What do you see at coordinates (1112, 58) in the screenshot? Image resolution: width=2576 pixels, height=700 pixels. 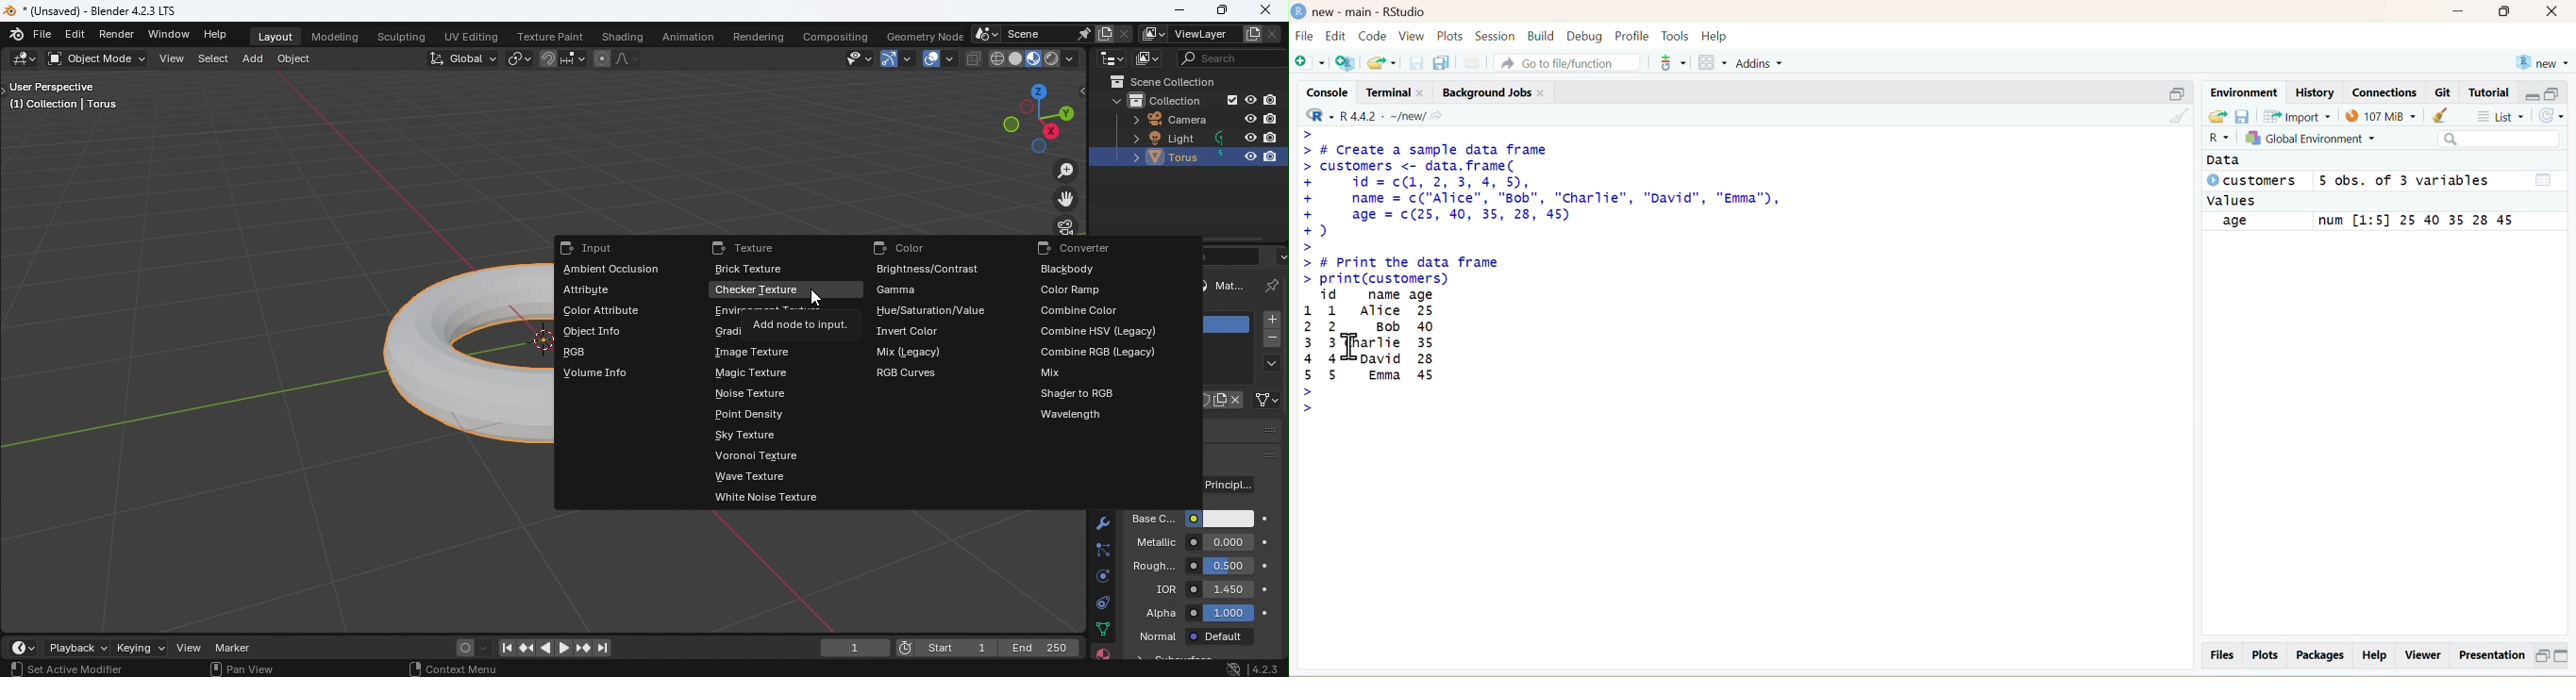 I see `Editor type` at bounding box center [1112, 58].